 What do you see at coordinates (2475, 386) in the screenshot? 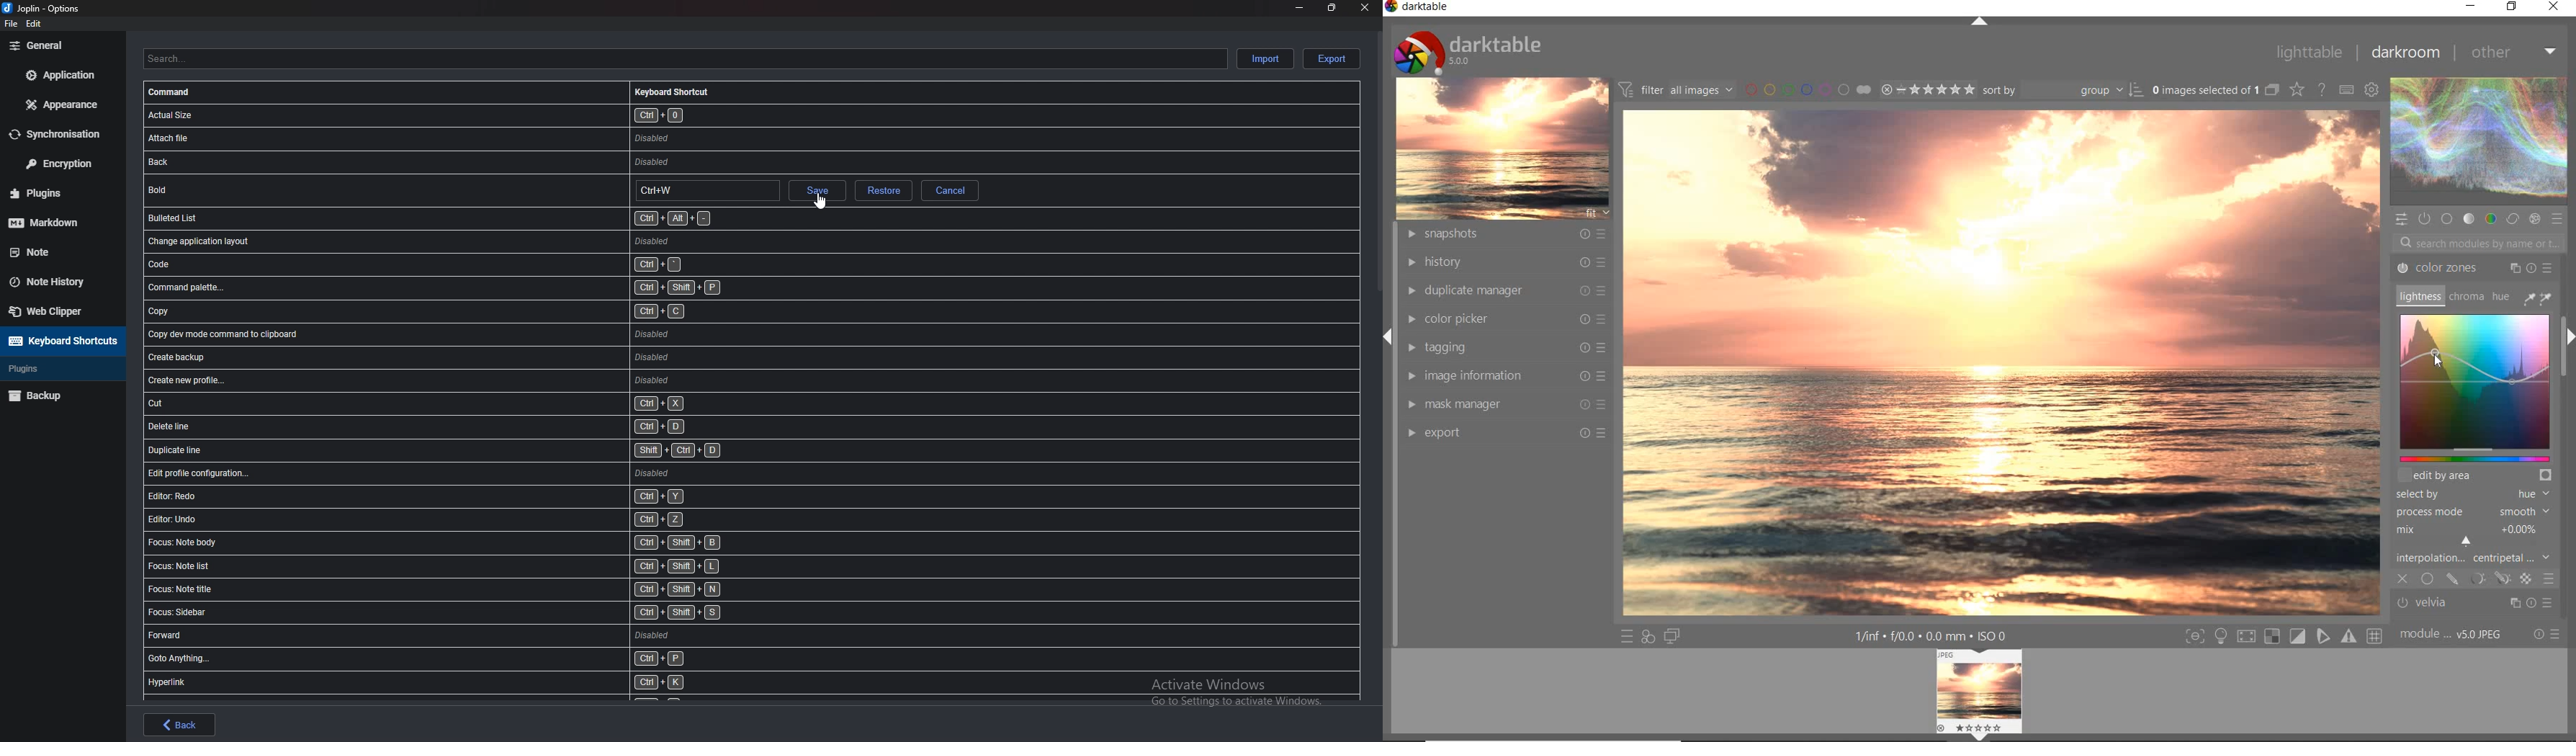
I see `COLOR ZONES MAP` at bounding box center [2475, 386].